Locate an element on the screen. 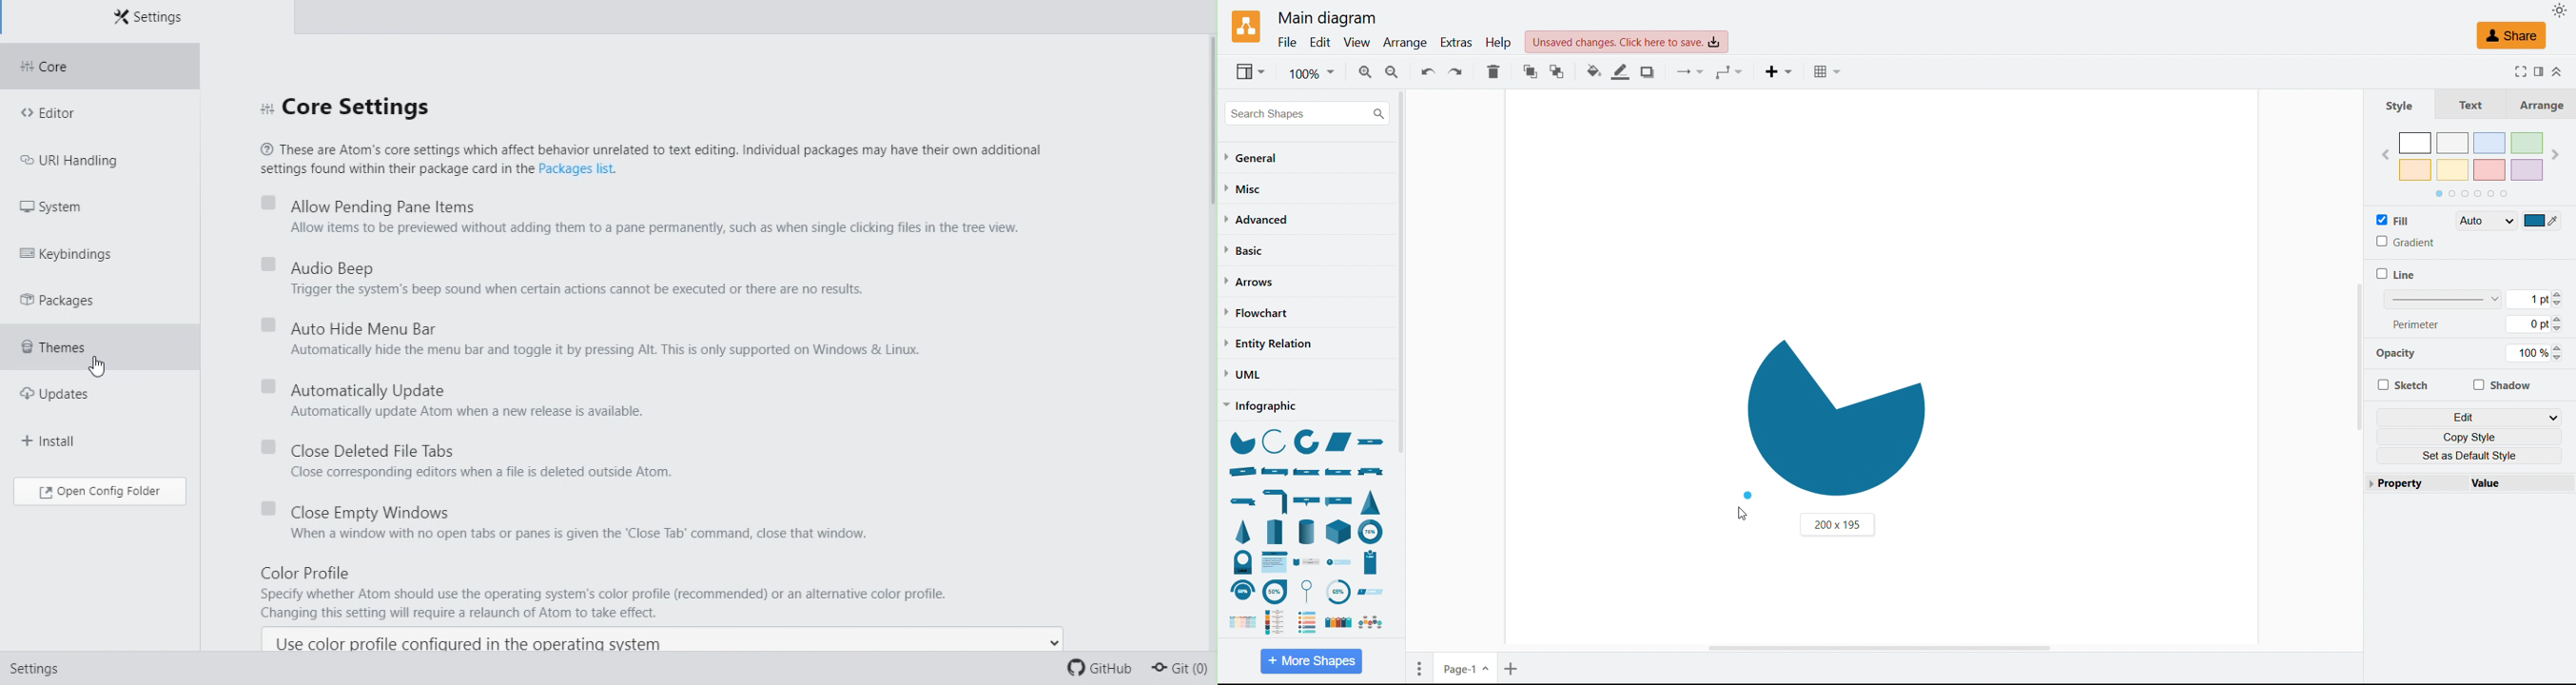 The image size is (2576, 700). numbered entry is located at coordinates (1339, 563).